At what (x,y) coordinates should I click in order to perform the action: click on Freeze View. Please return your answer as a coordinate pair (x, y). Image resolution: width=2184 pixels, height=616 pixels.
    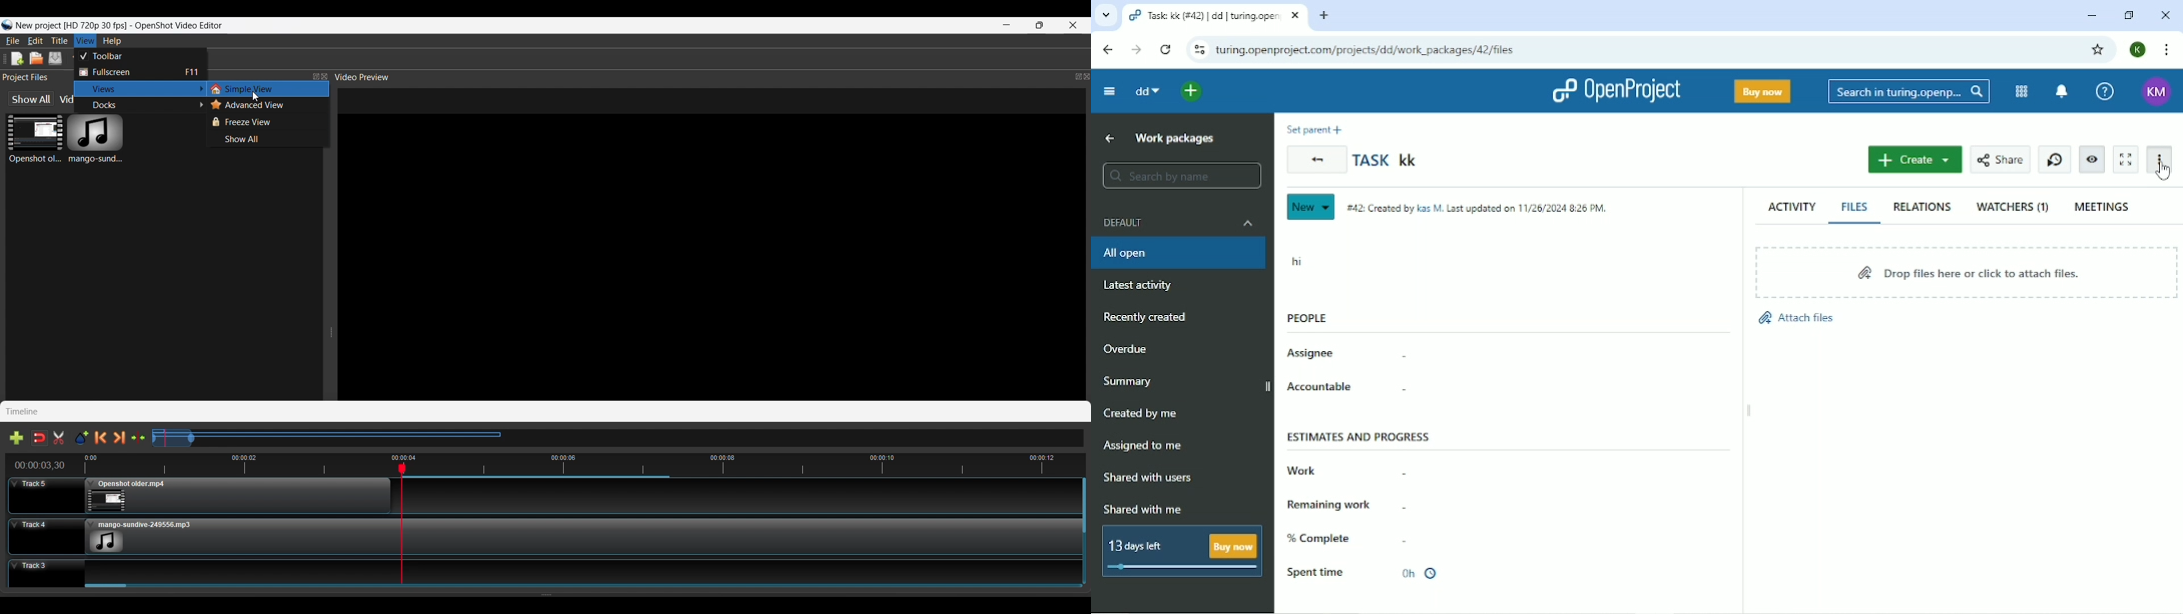
    Looking at the image, I should click on (265, 122).